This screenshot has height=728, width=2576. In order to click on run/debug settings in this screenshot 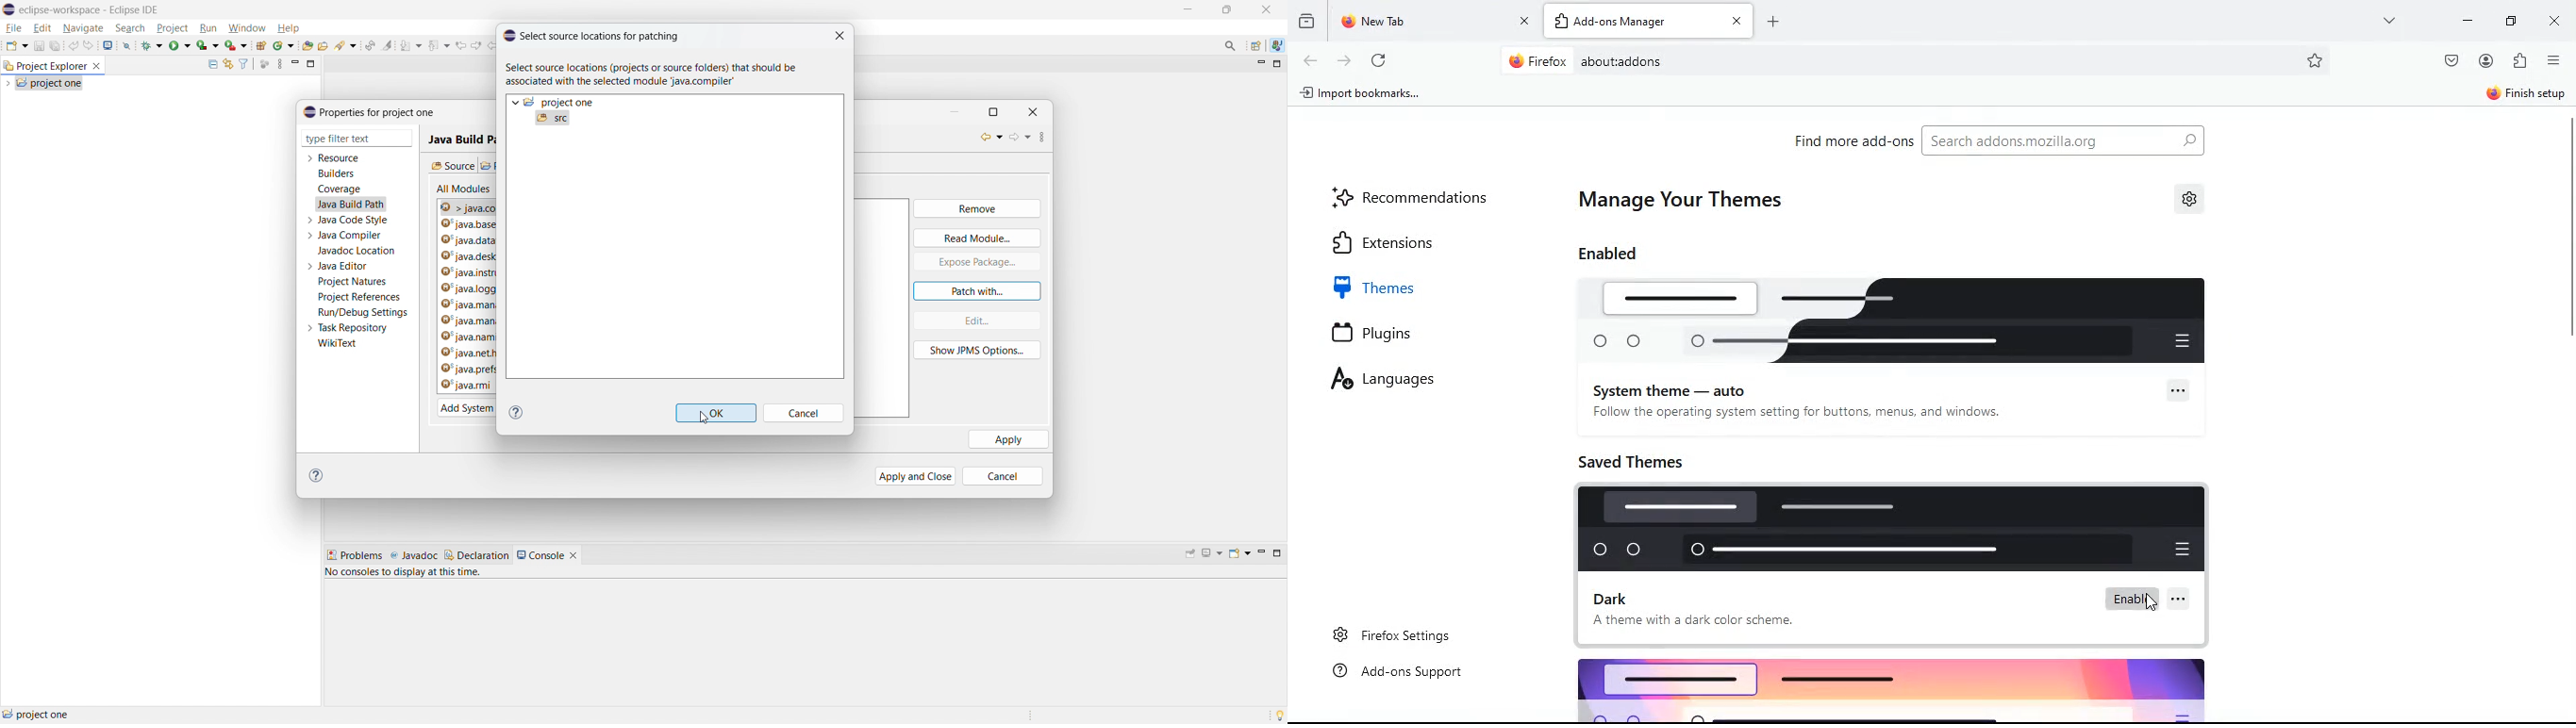, I will do `click(364, 312)`.